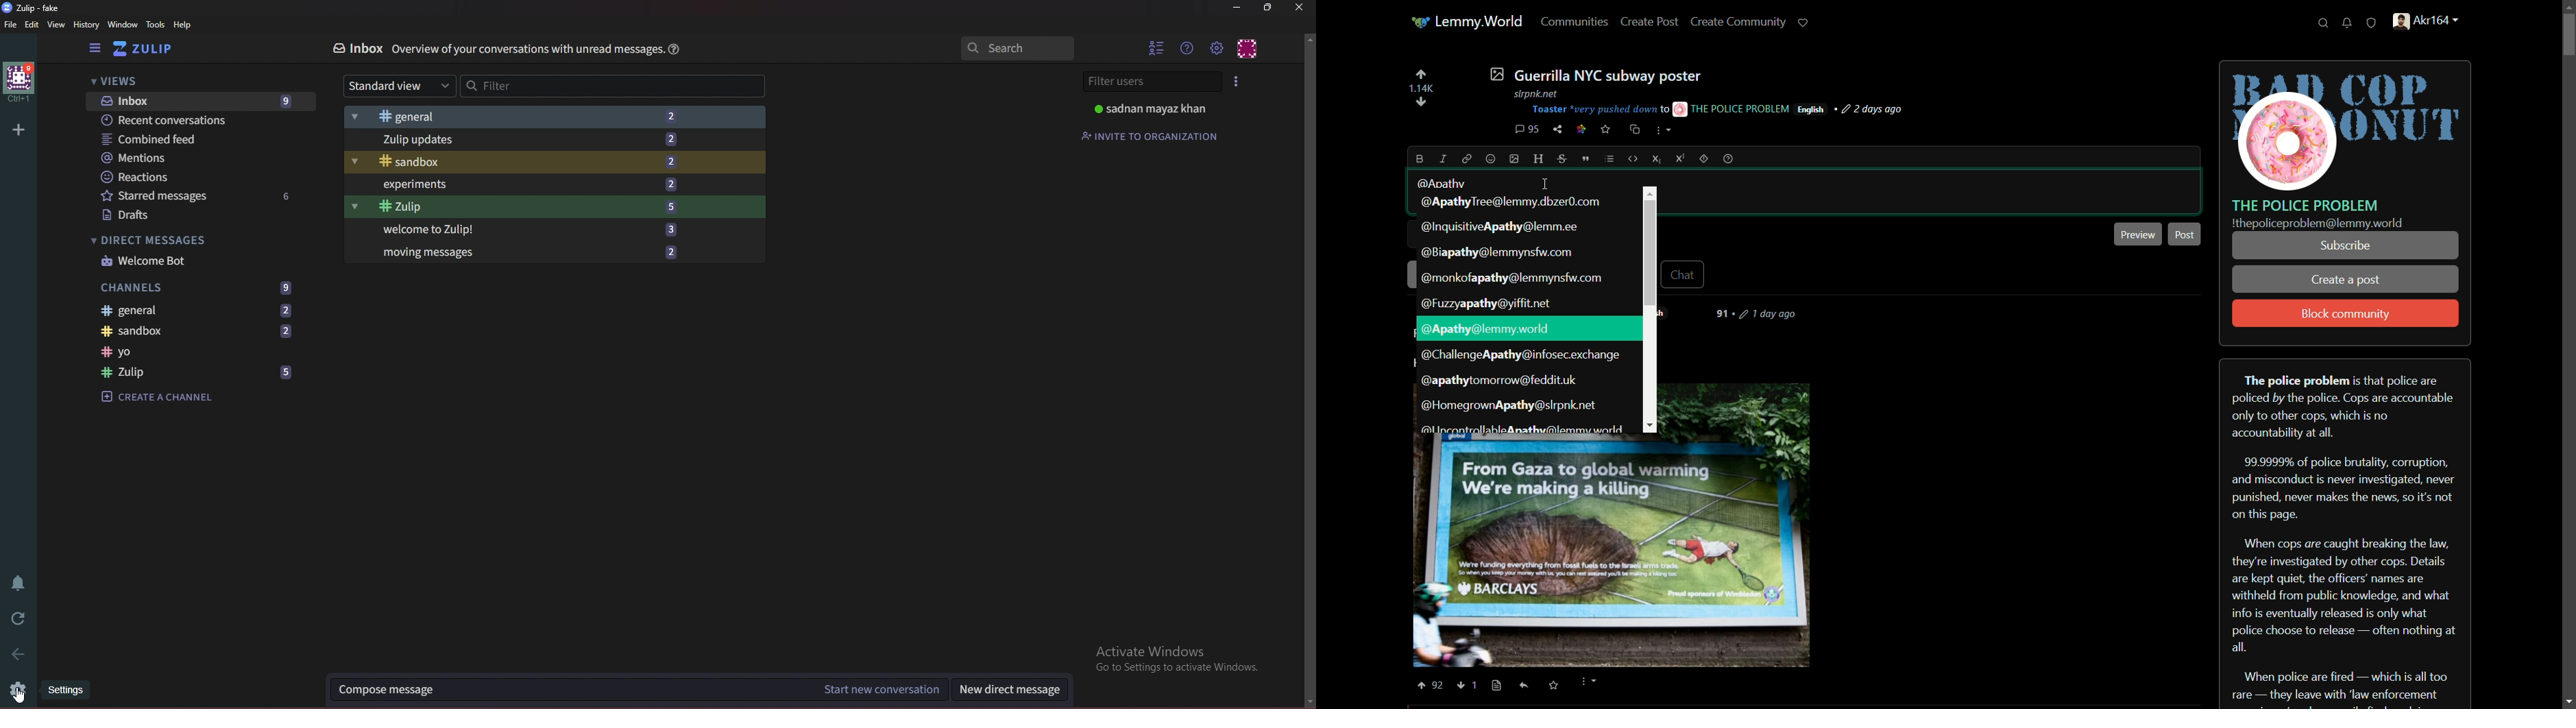 The width and height of the screenshot is (2576, 728). Describe the element at coordinates (1187, 48) in the screenshot. I see `Help menu` at that location.